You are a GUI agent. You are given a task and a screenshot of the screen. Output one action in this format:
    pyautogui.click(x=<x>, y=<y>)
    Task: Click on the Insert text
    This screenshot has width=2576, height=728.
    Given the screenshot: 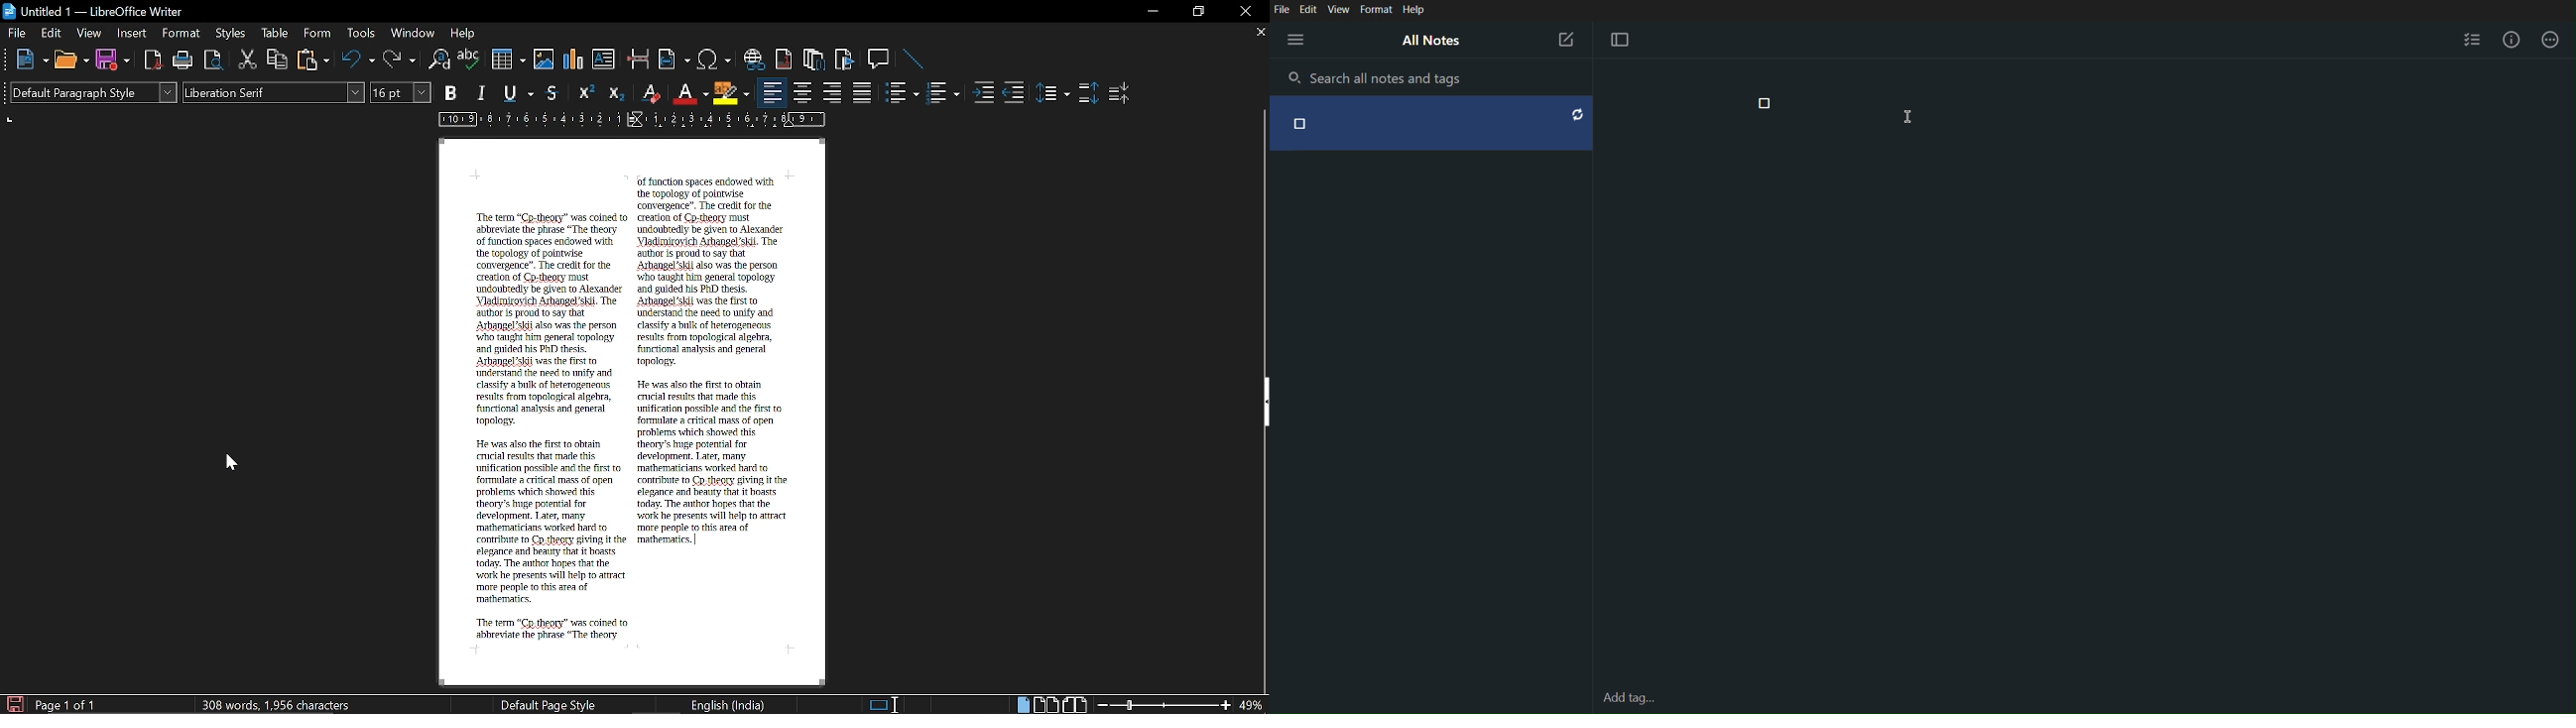 What is the action you would take?
    pyautogui.click(x=605, y=60)
    